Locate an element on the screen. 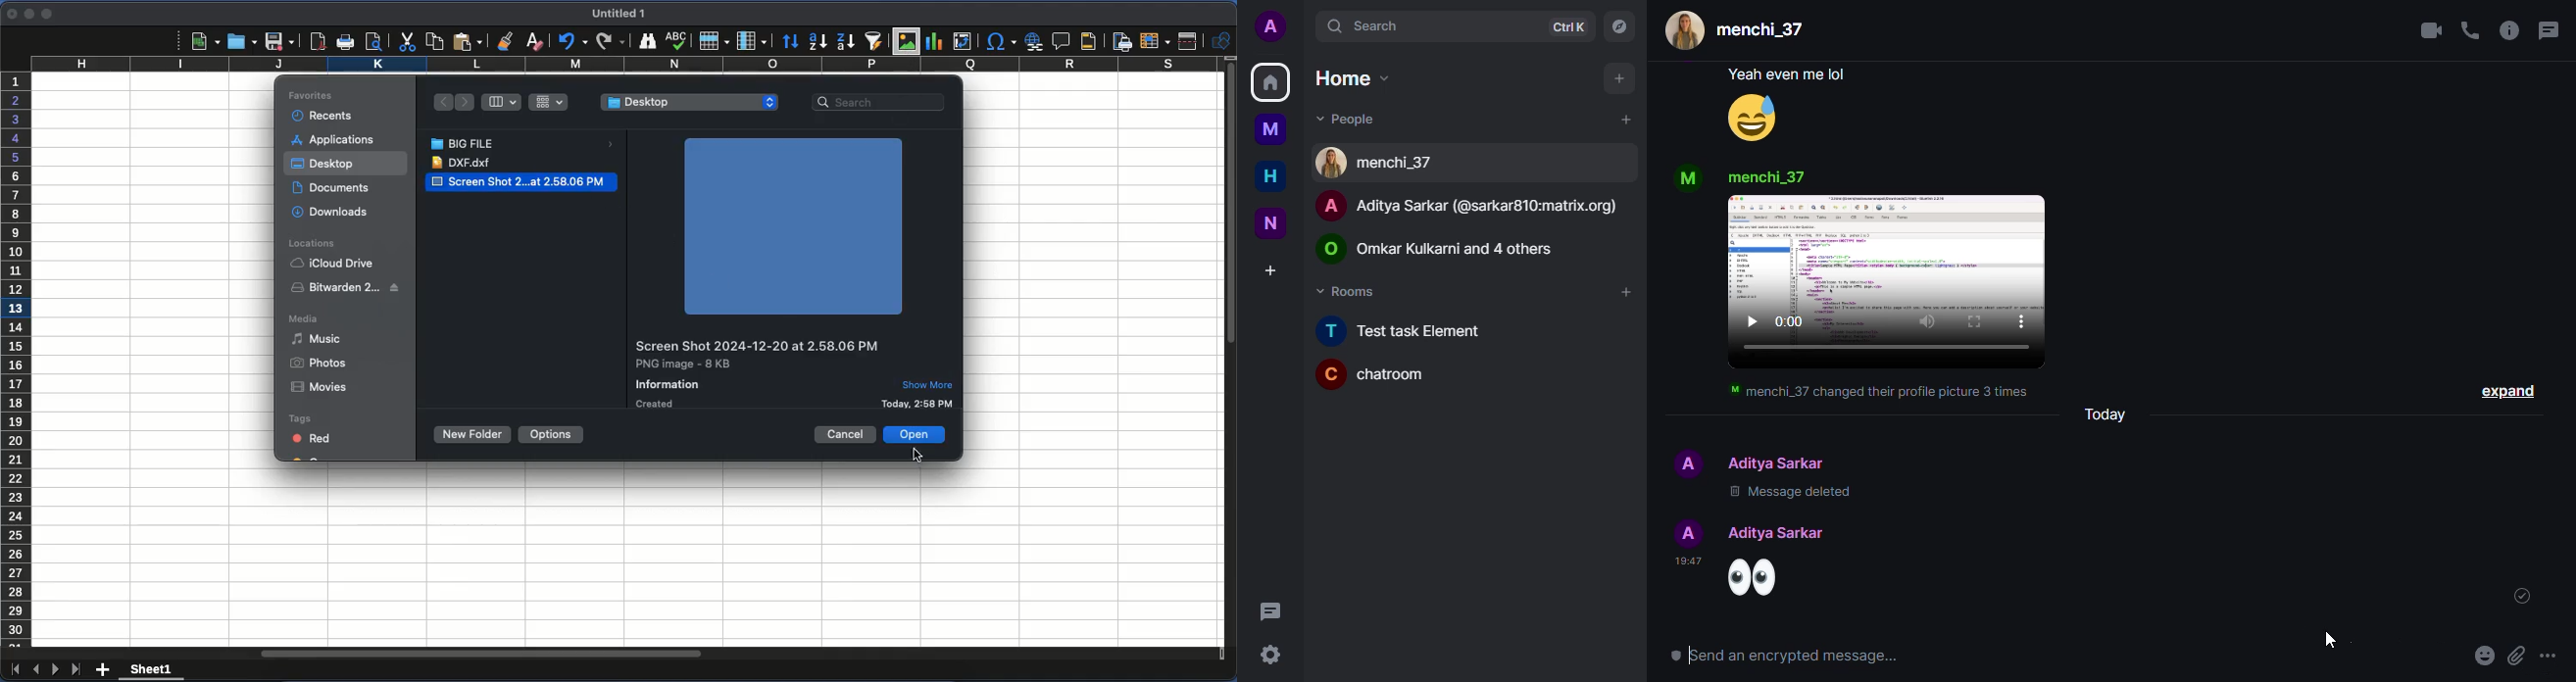  documents is located at coordinates (331, 189).